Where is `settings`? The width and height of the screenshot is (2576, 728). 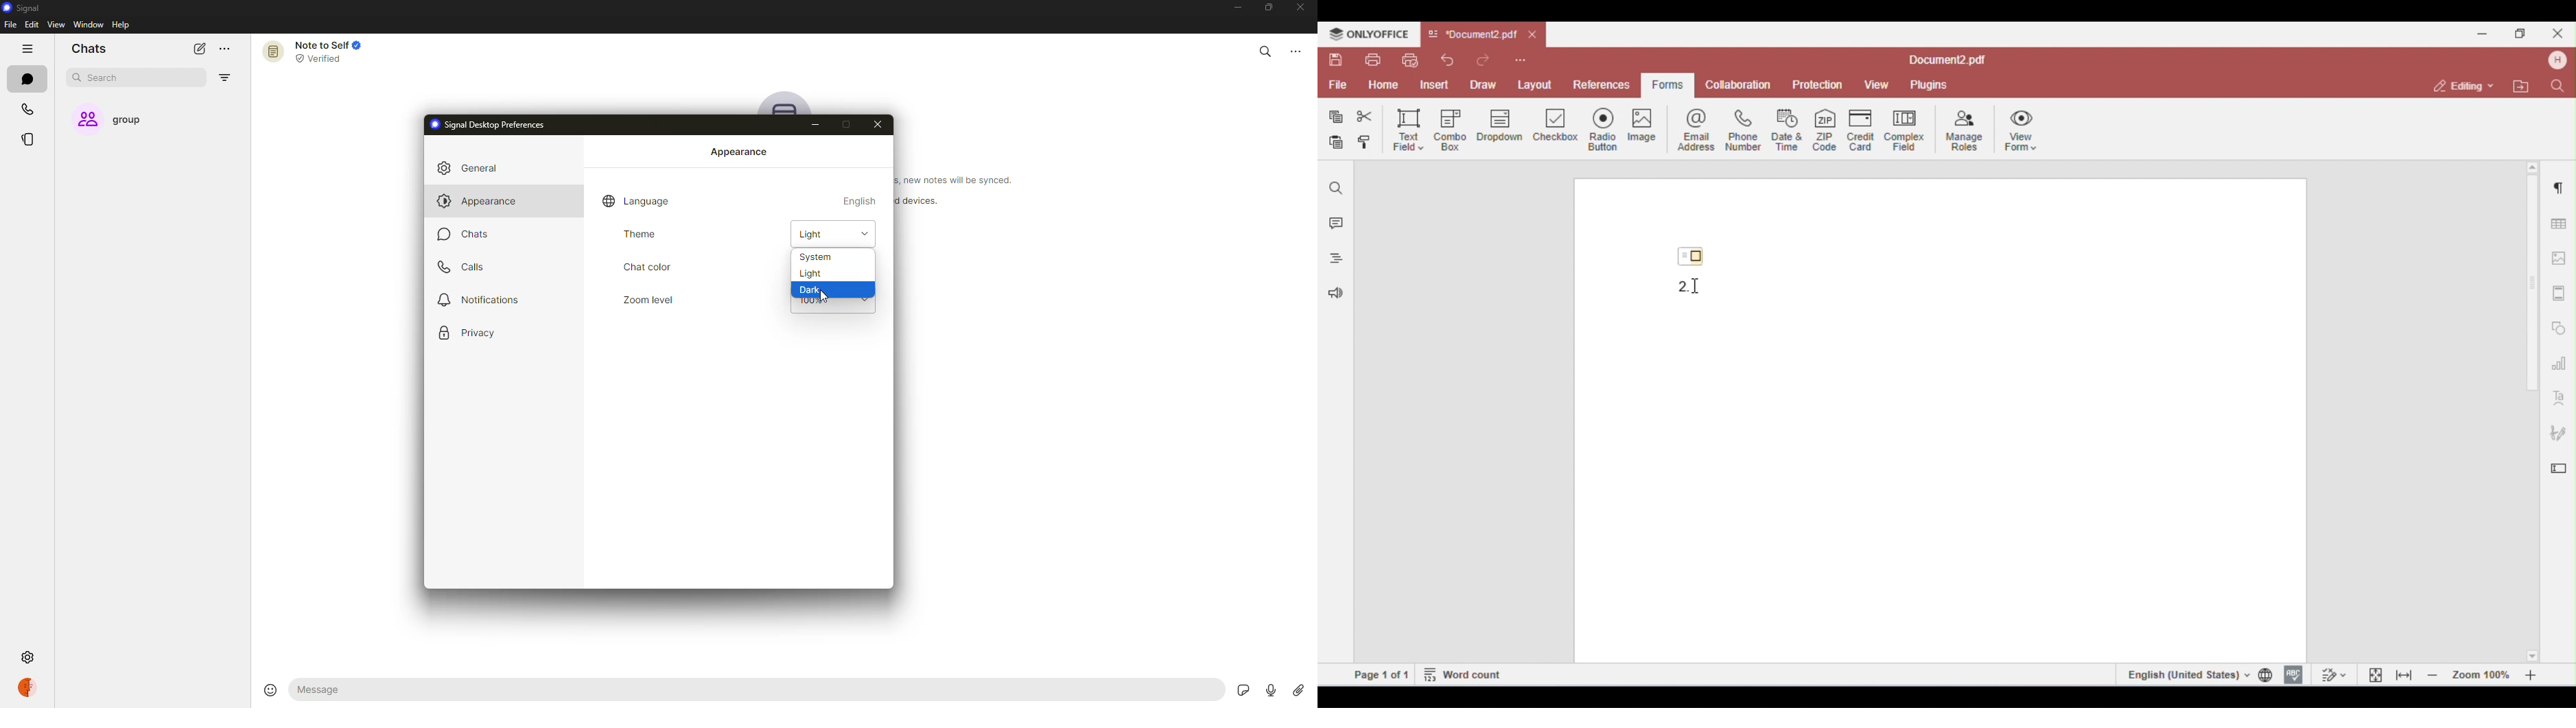
settings is located at coordinates (91, 657).